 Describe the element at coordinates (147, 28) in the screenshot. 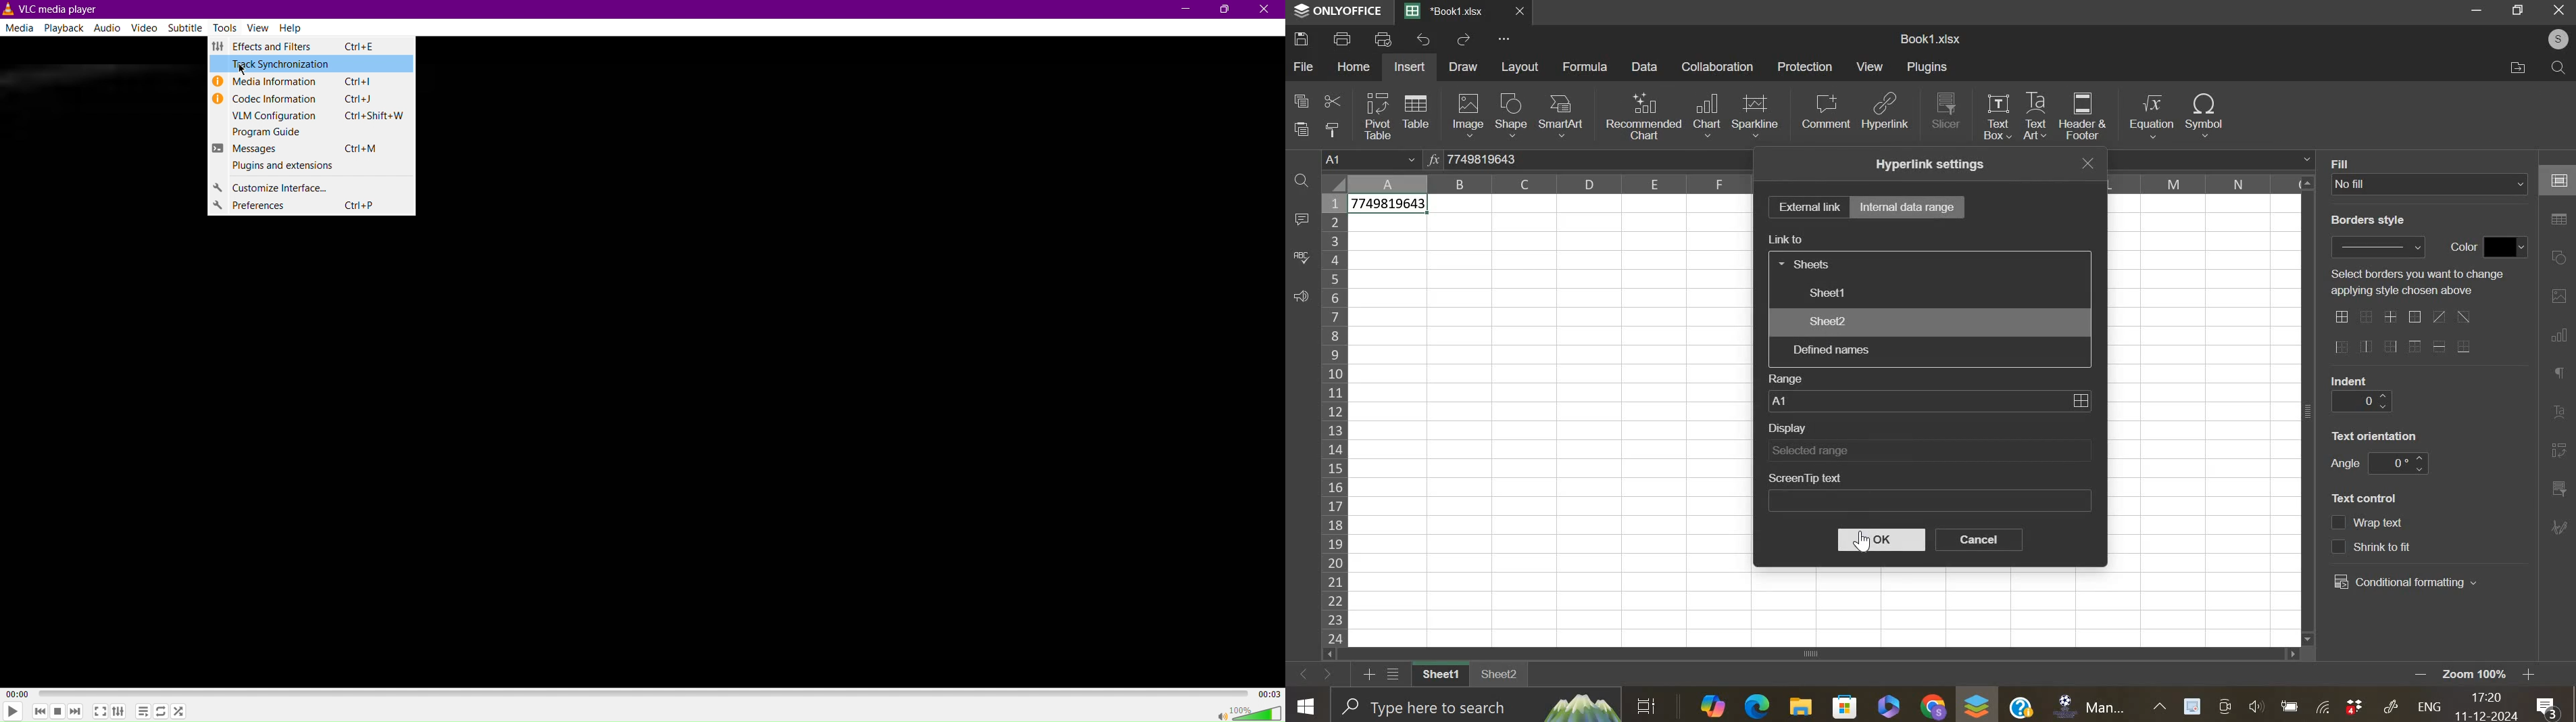

I see `Video` at that location.